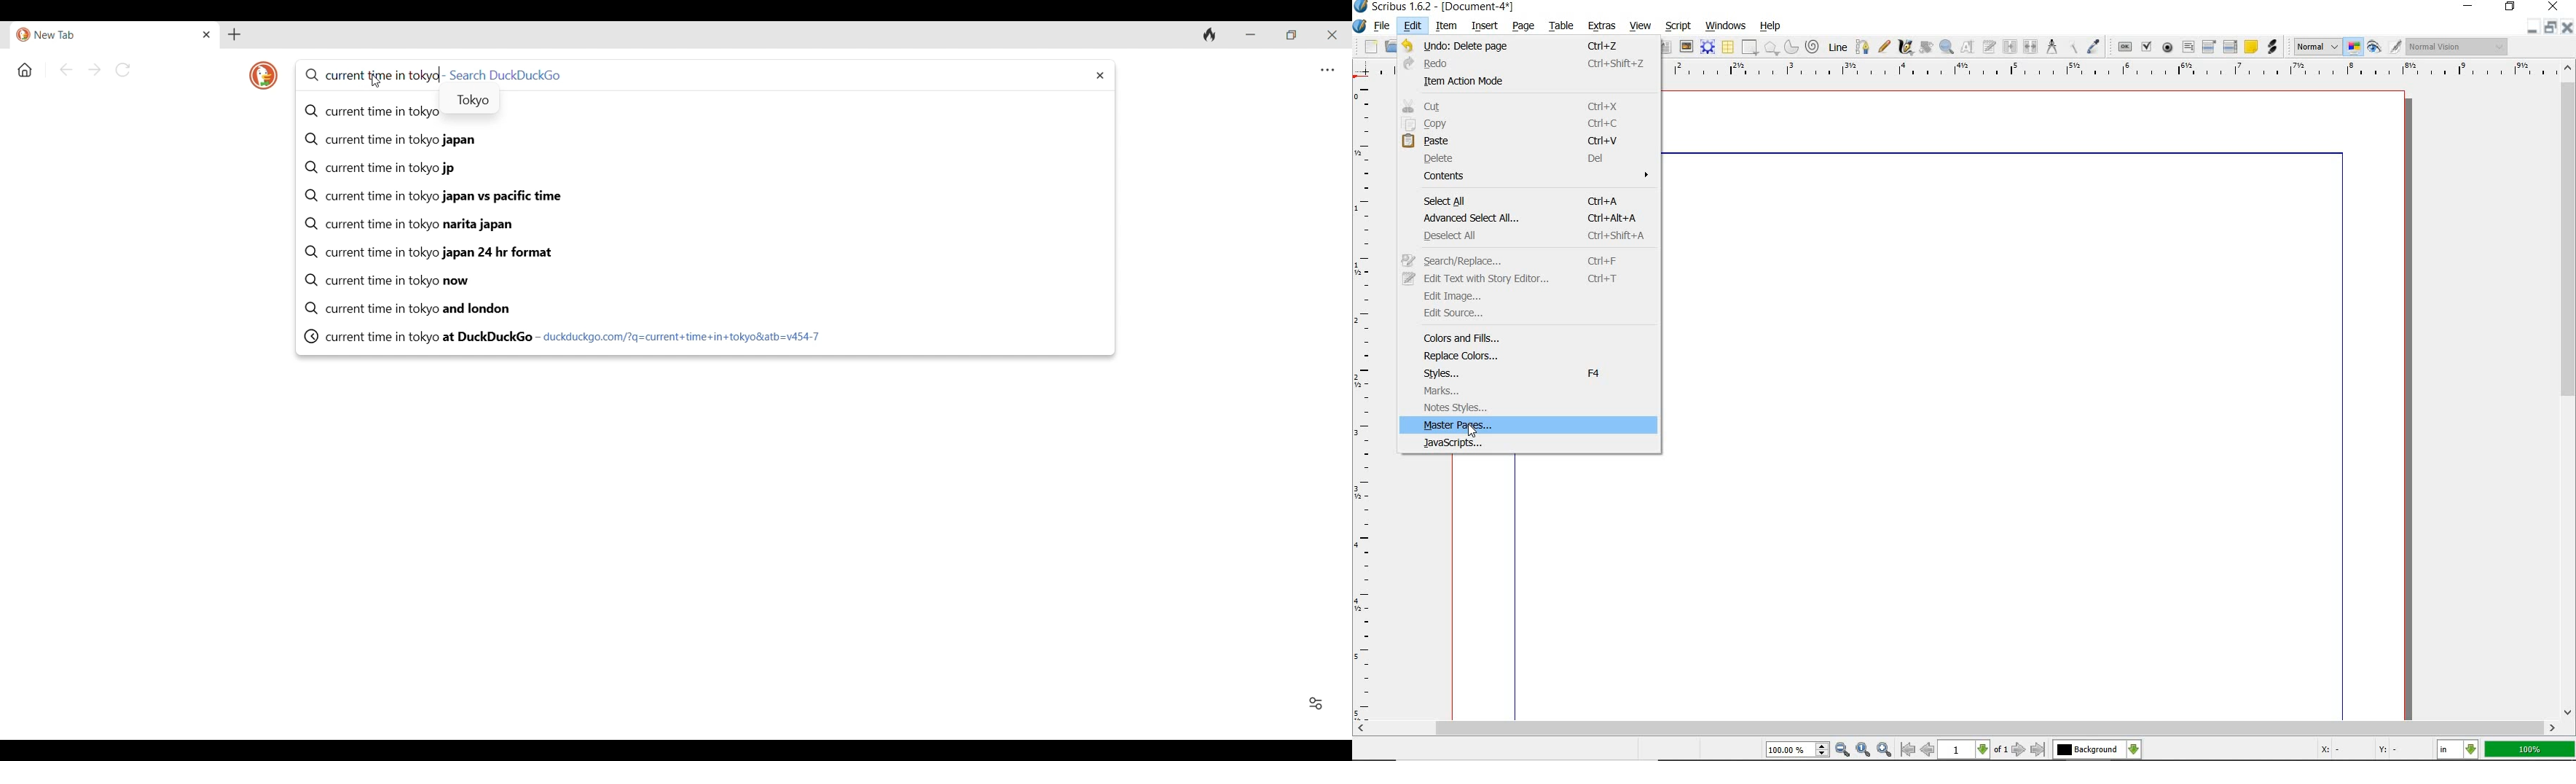 The height and width of the screenshot is (784, 2576). Describe the element at coordinates (1905, 47) in the screenshot. I see `calligraphic line` at that location.